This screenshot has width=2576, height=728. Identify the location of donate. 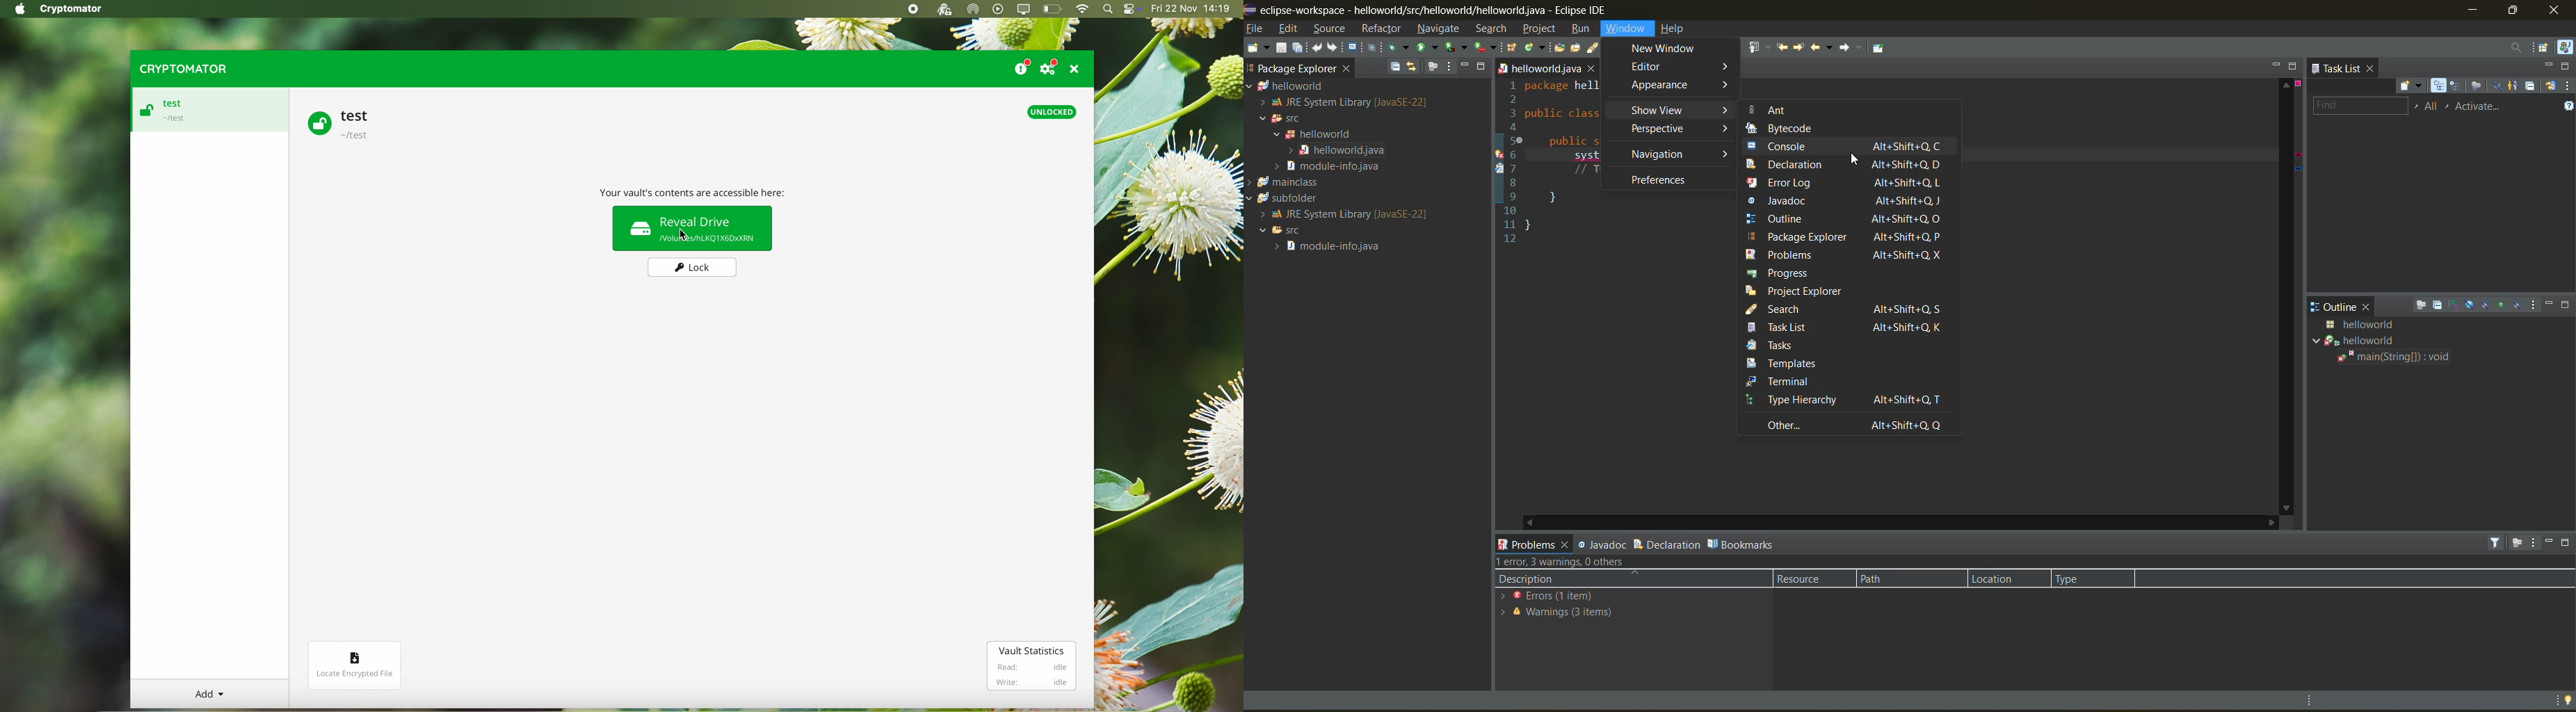
(1021, 65).